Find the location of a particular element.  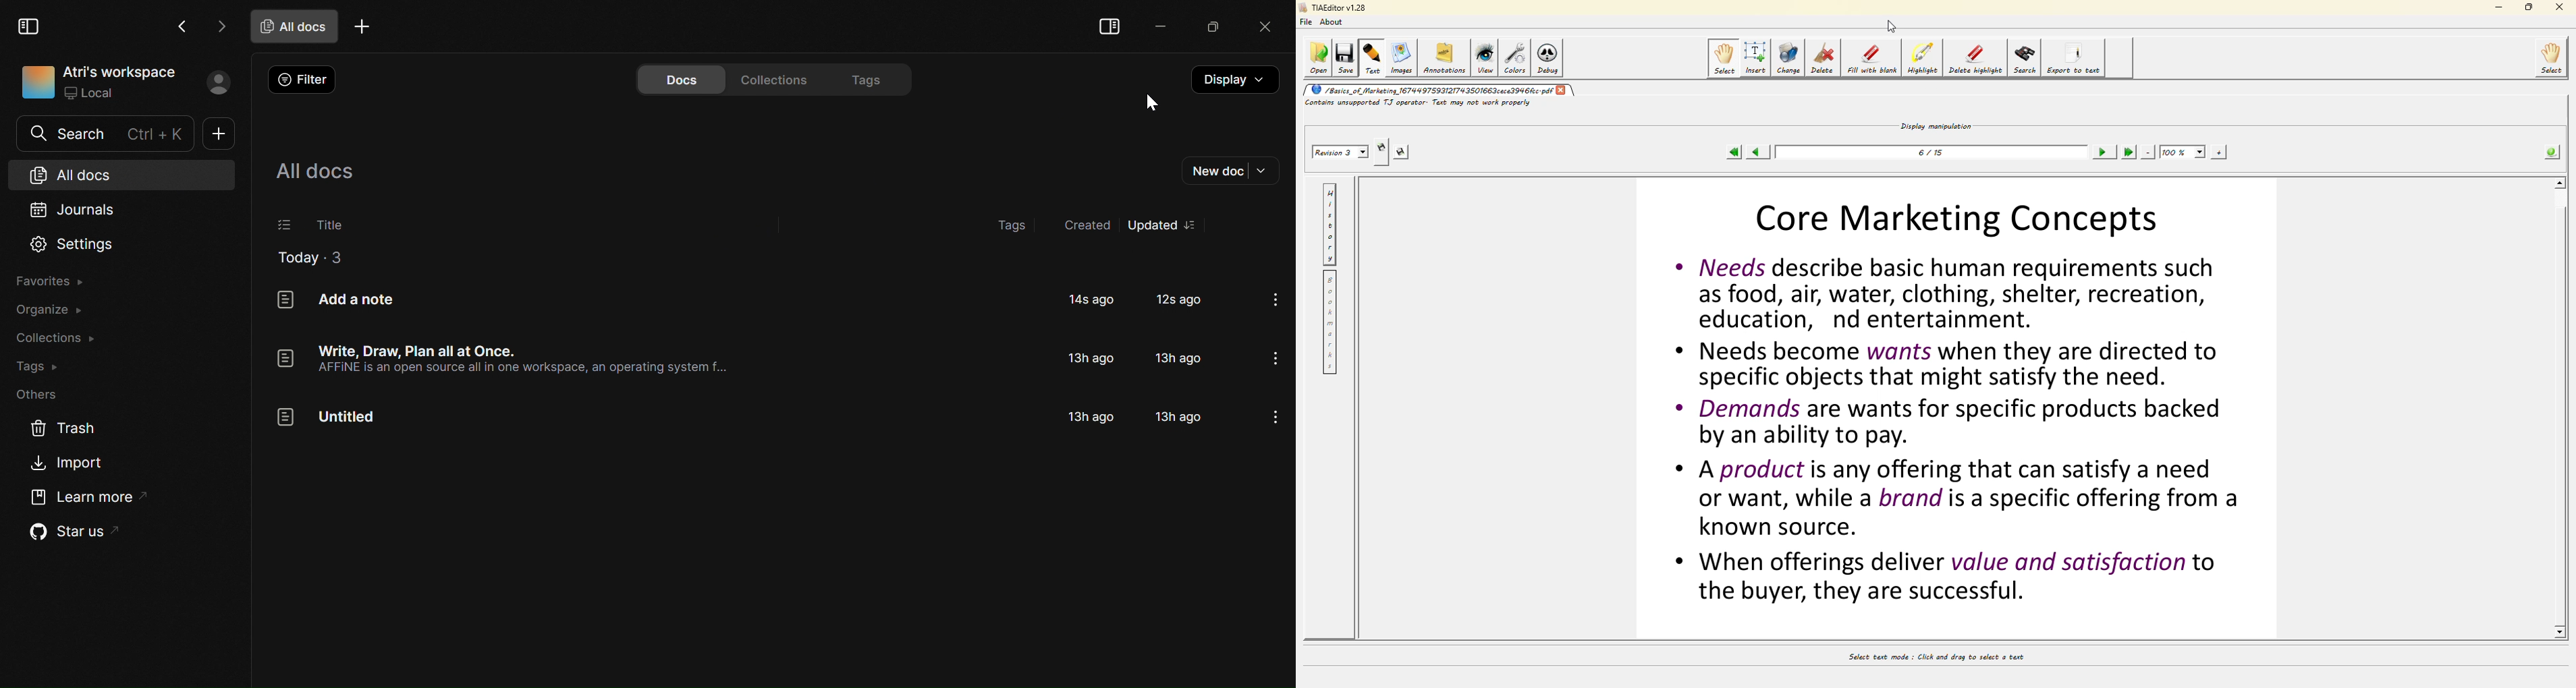

Untitled is located at coordinates (348, 418).